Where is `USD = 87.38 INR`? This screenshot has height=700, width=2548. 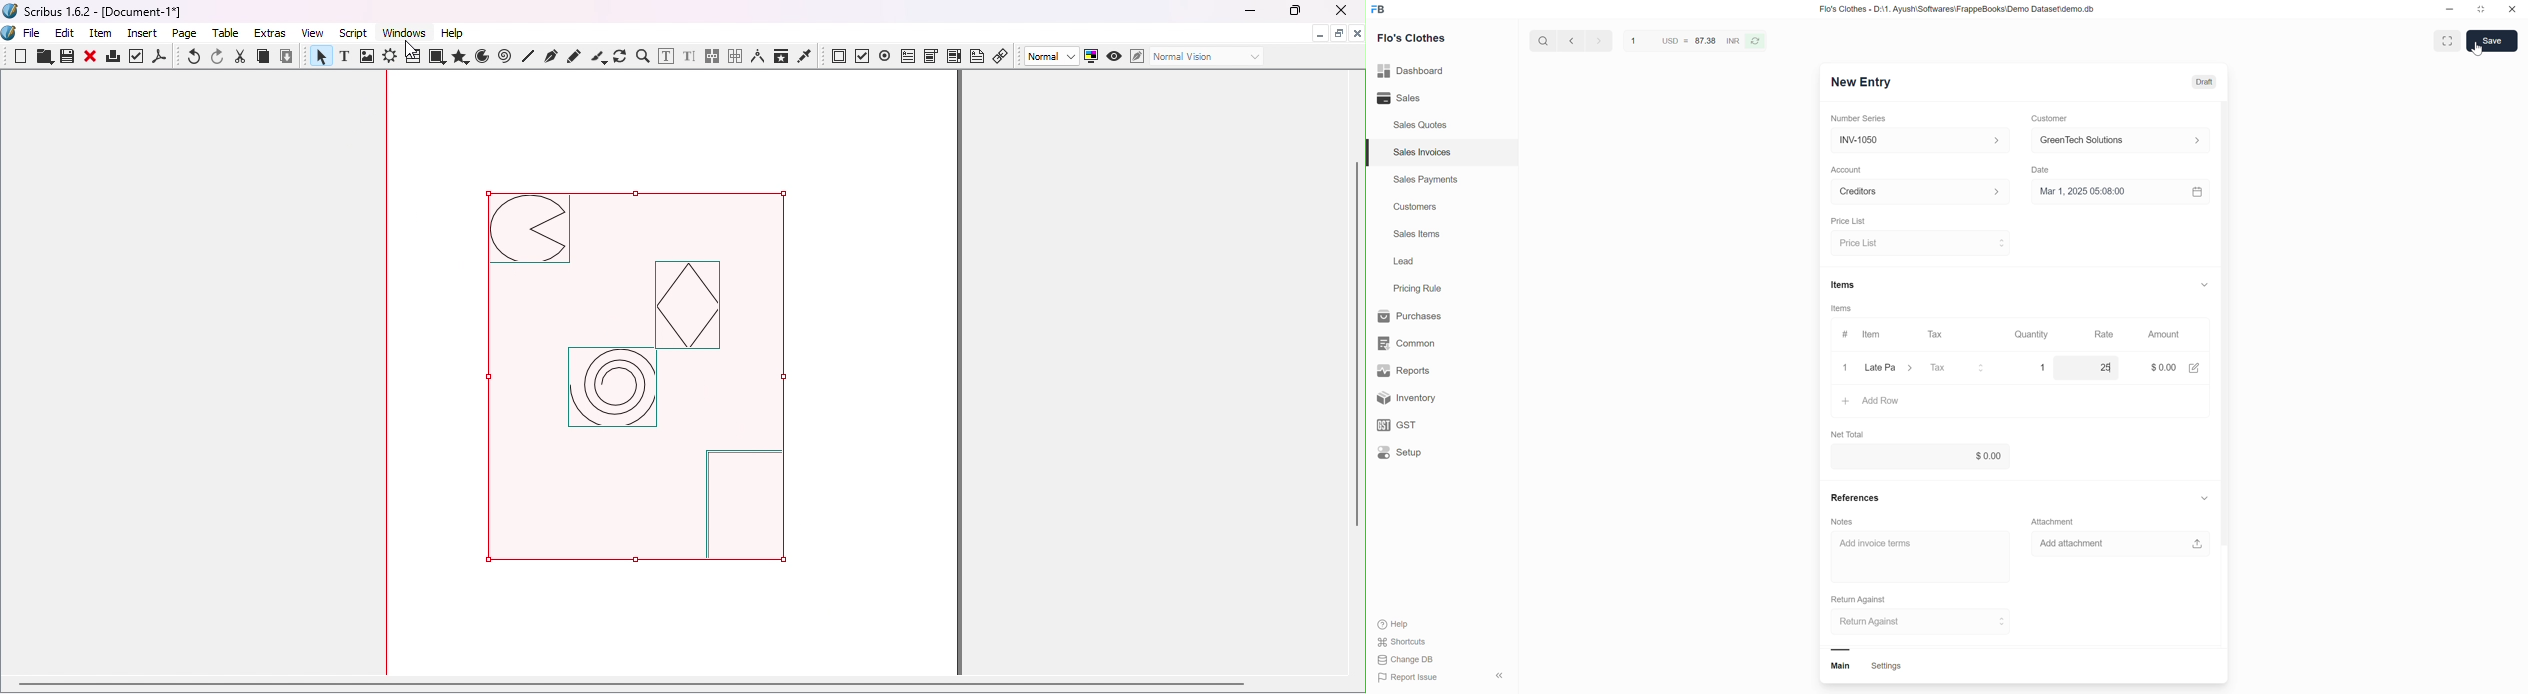
USD = 87.38 INR is located at coordinates (1683, 42).